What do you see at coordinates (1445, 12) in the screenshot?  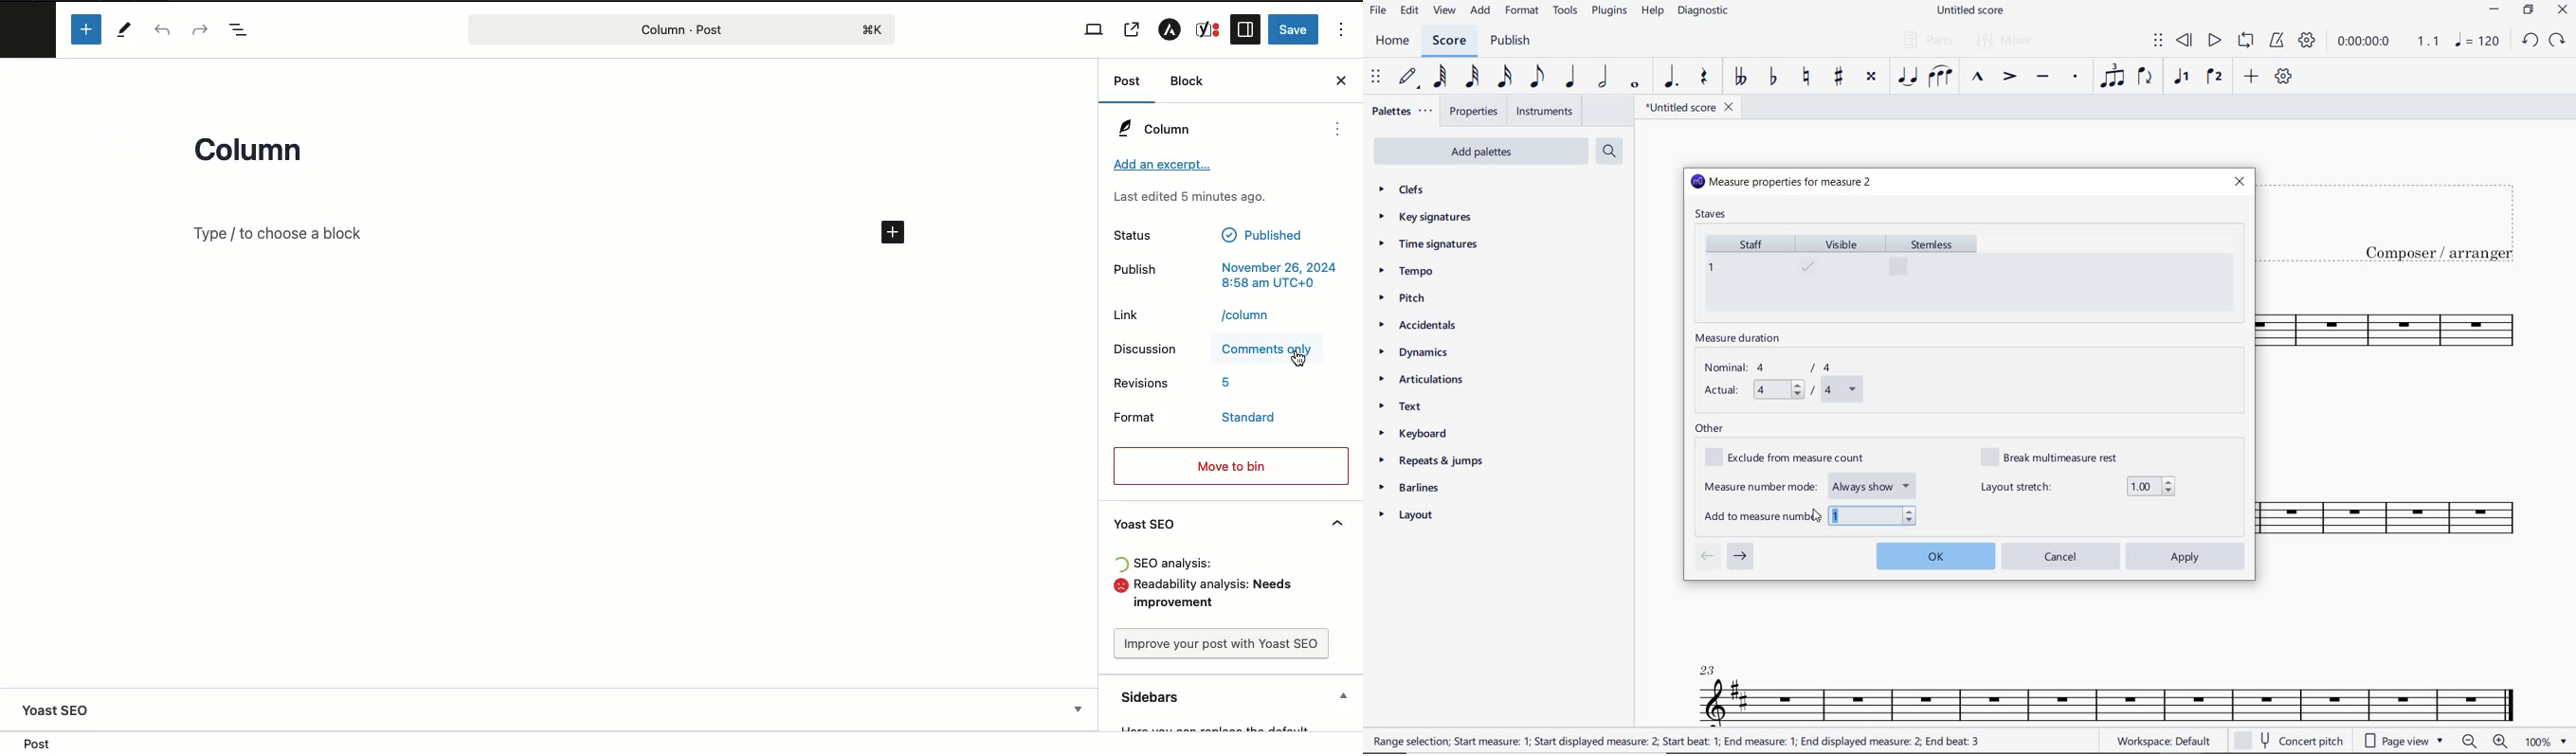 I see `VIEW` at bounding box center [1445, 12].